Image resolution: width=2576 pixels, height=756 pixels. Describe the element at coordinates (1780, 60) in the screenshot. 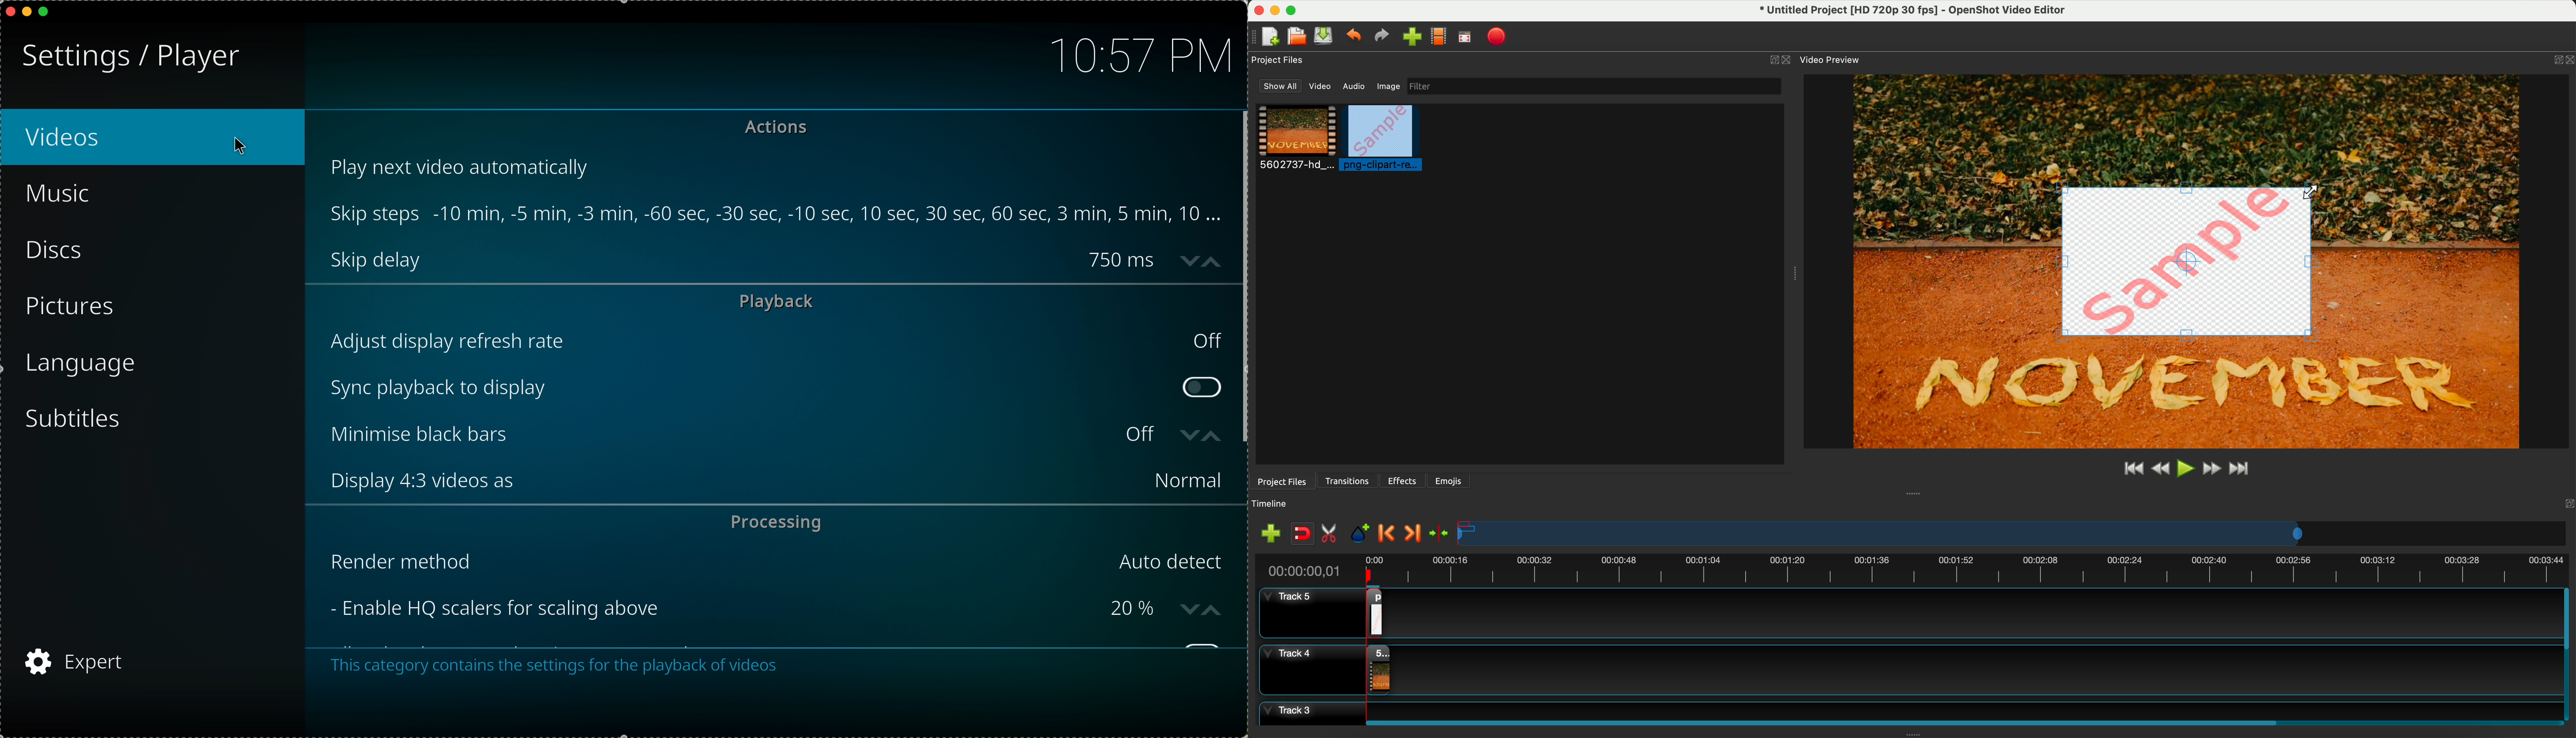

I see `close` at that location.